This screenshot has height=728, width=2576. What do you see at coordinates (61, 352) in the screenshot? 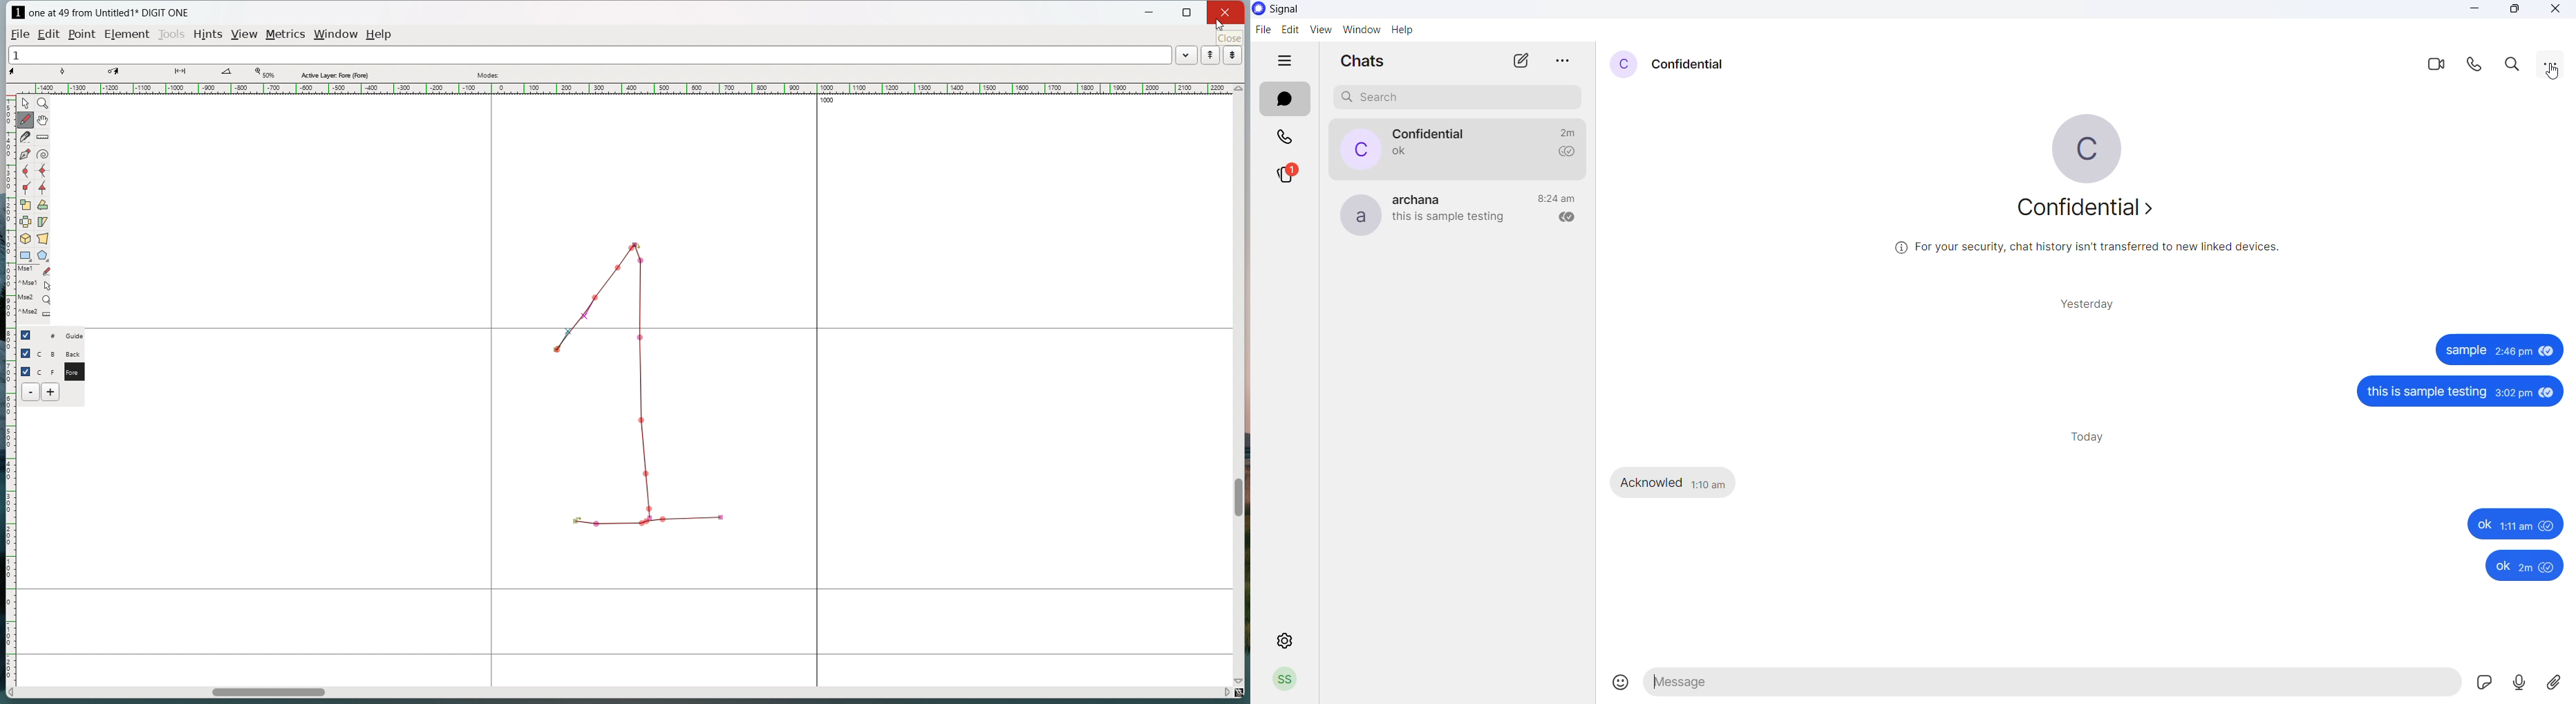
I see `C B Back` at bounding box center [61, 352].